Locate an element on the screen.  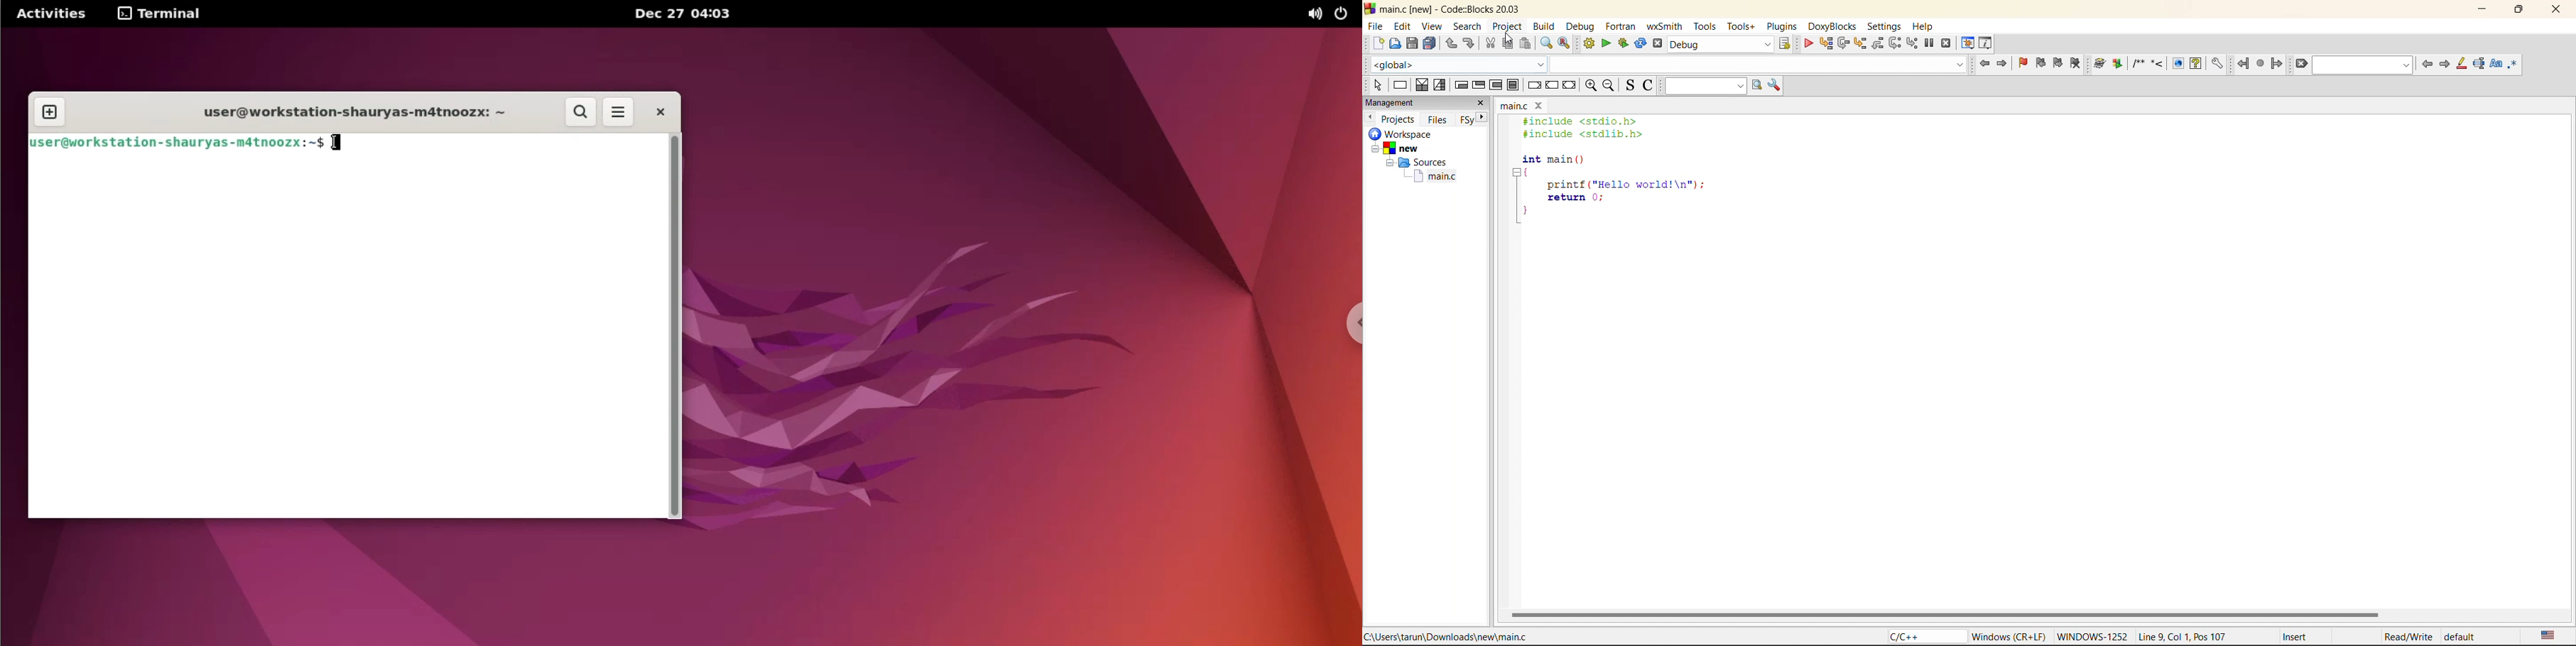
zoom in is located at coordinates (1590, 86).